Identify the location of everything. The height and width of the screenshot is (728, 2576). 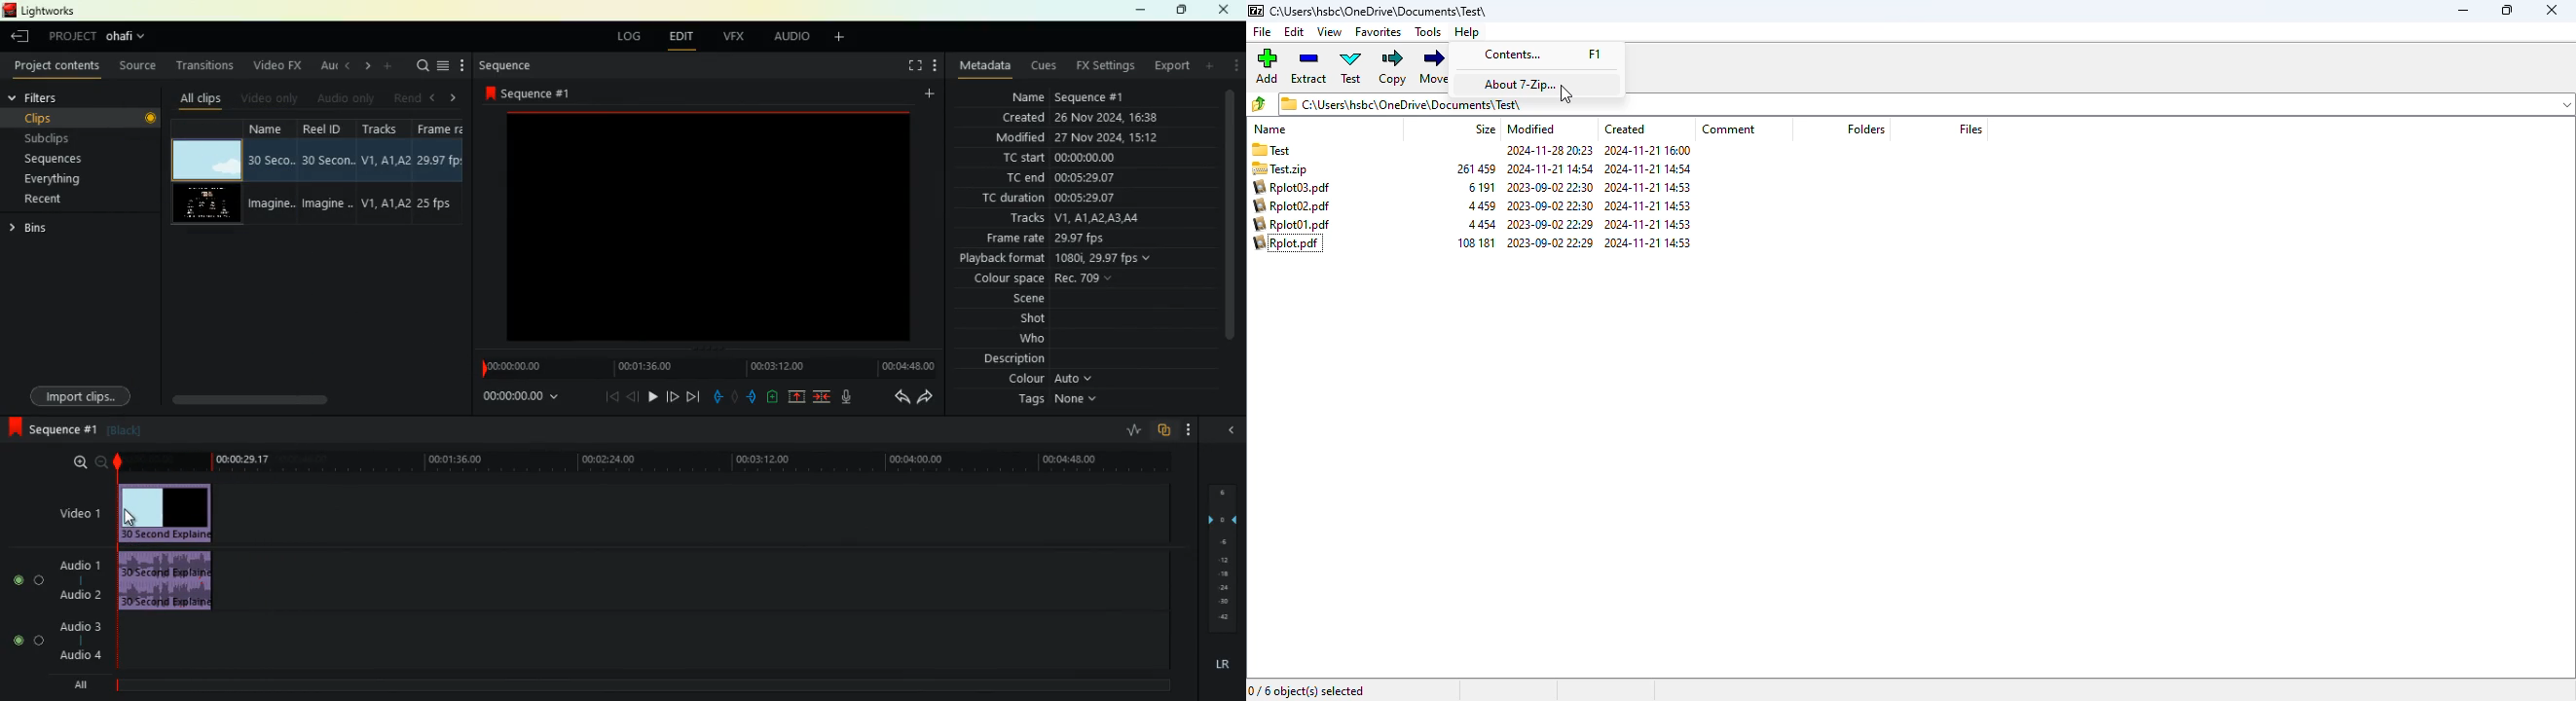
(55, 179).